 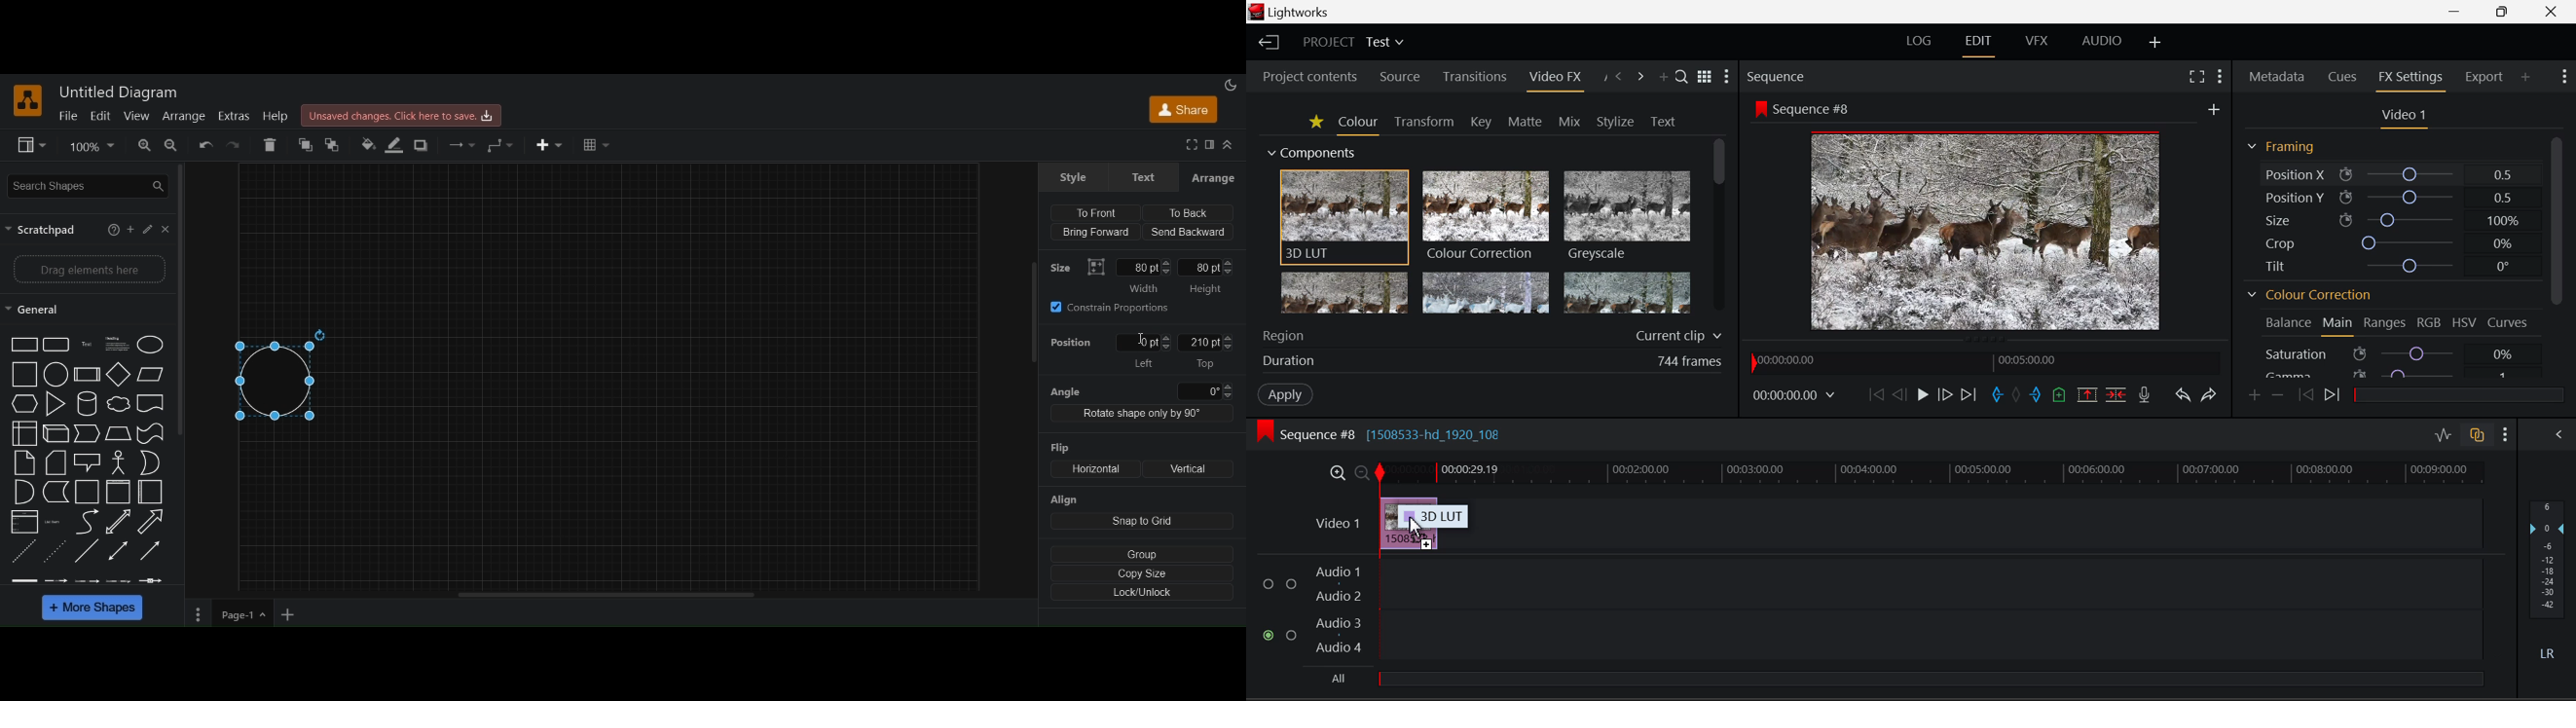 What do you see at coordinates (2398, 220) in the screenshot?
I see `Size` at bounding box center [2398, 220].